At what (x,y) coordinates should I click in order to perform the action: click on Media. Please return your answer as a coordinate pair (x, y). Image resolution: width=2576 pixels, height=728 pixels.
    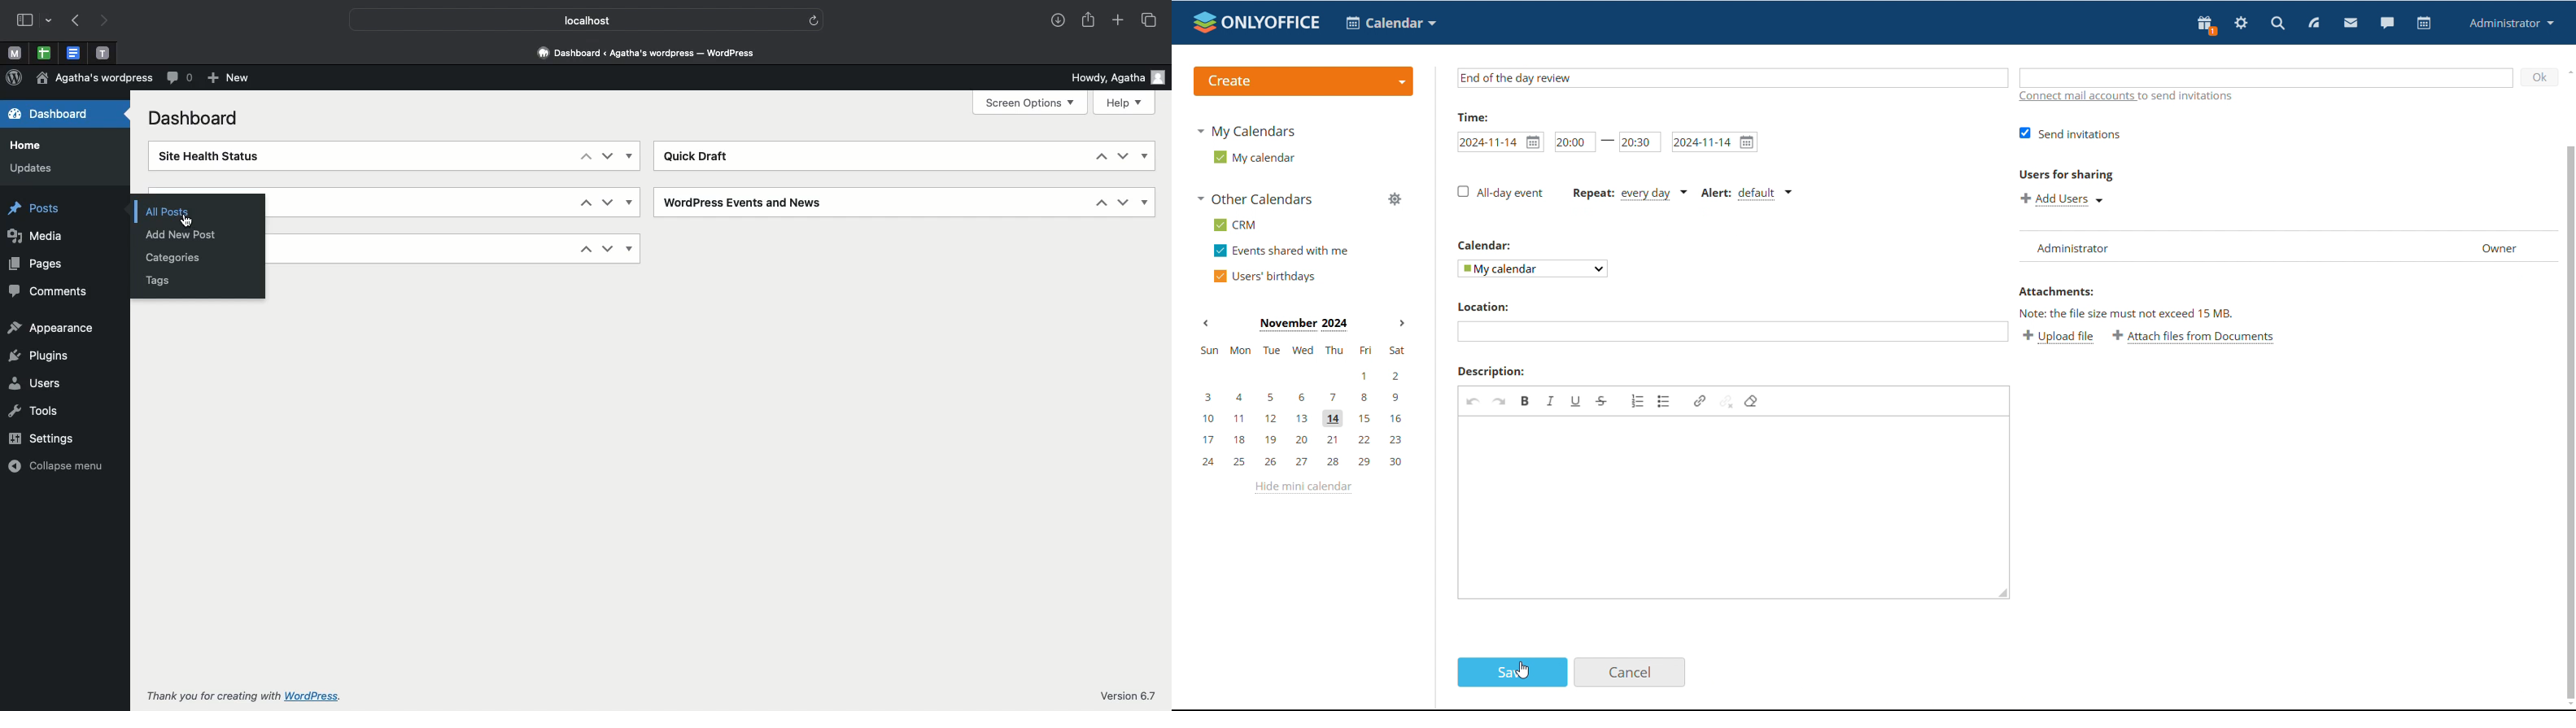
    Looking at the image, I should click on (40, 238).